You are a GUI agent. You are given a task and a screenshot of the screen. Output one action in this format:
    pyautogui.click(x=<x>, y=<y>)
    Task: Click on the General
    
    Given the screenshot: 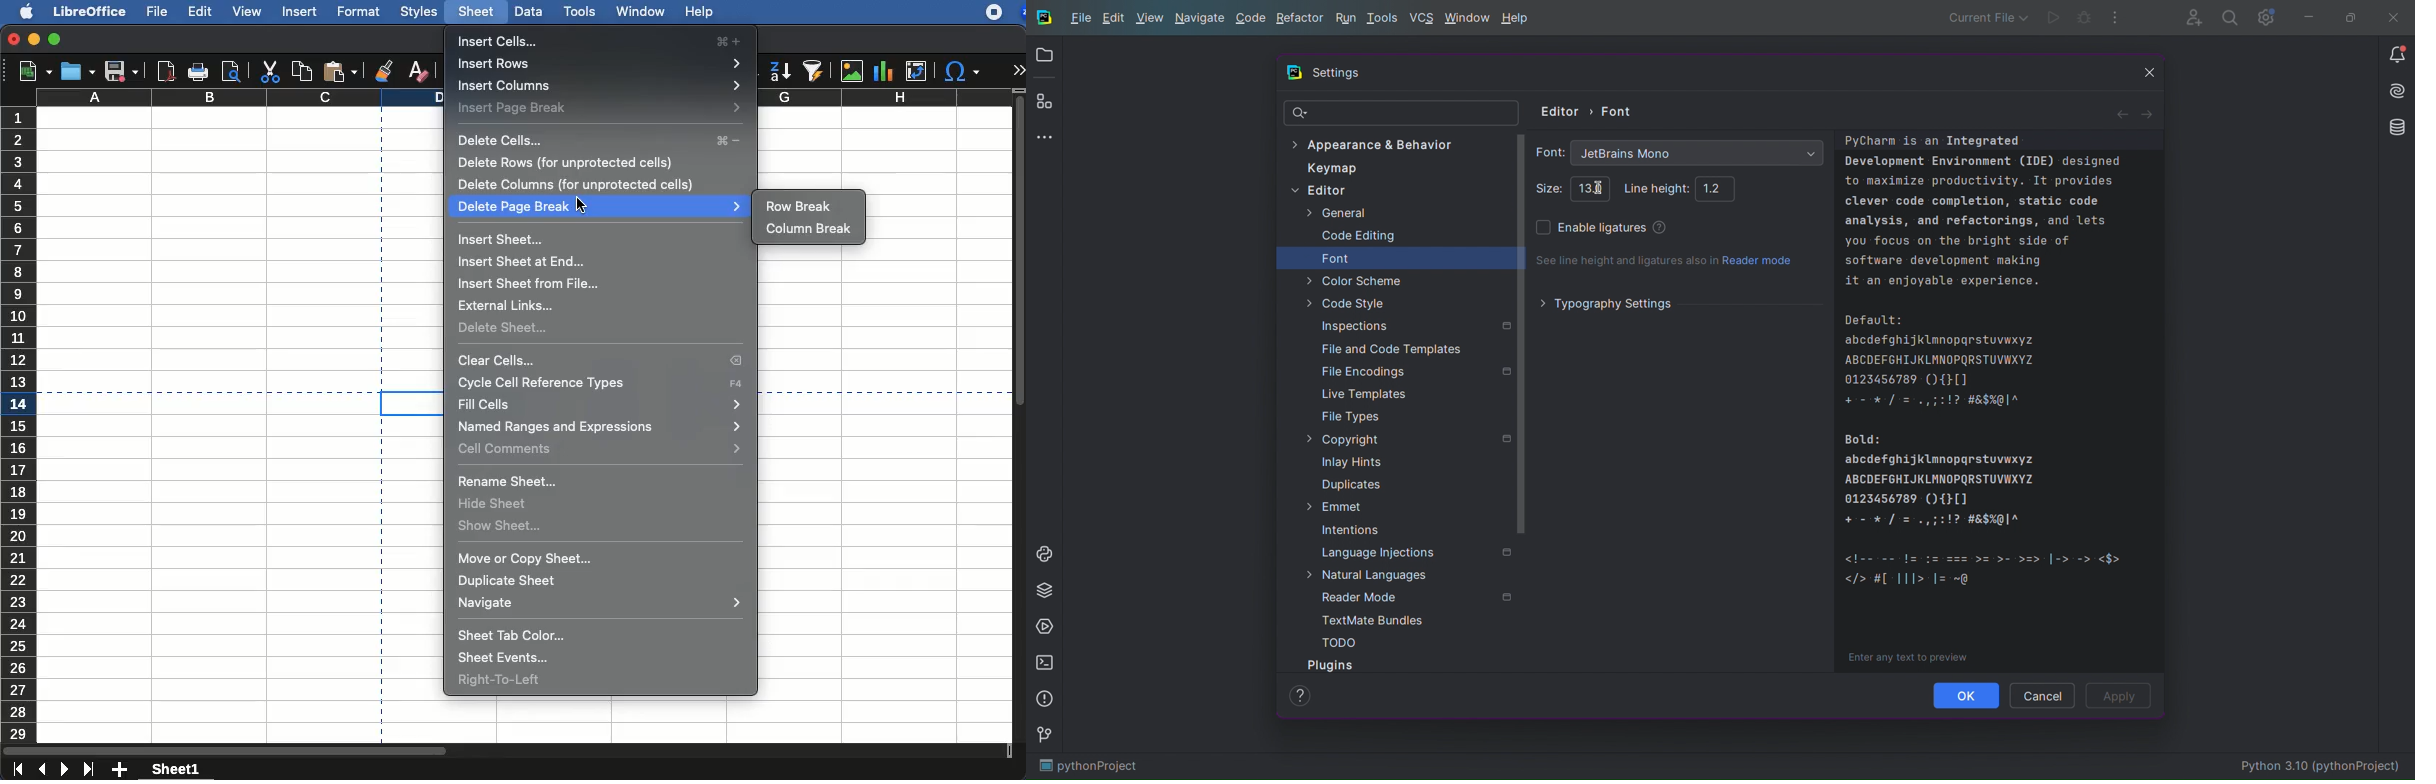 What is the action you would take?
    pyautogui.click(x=1336, y=213)
    